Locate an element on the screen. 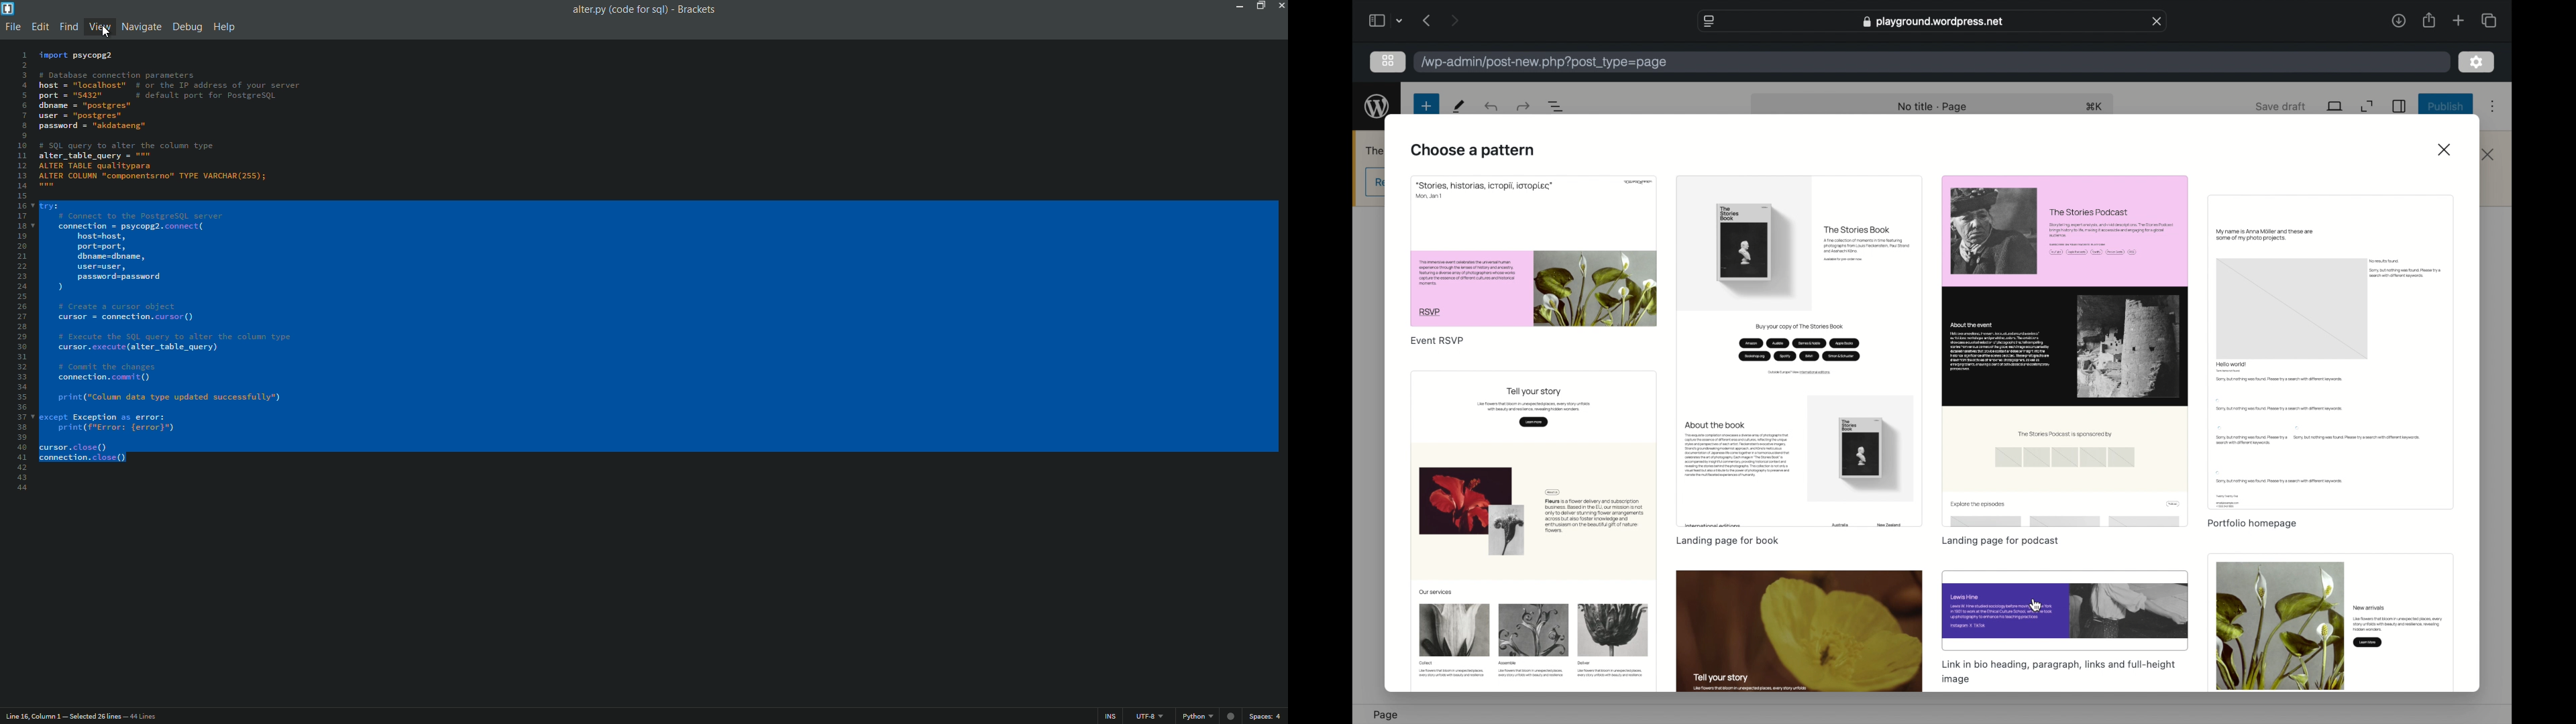  number of lines is located at coordinates (119, 718).